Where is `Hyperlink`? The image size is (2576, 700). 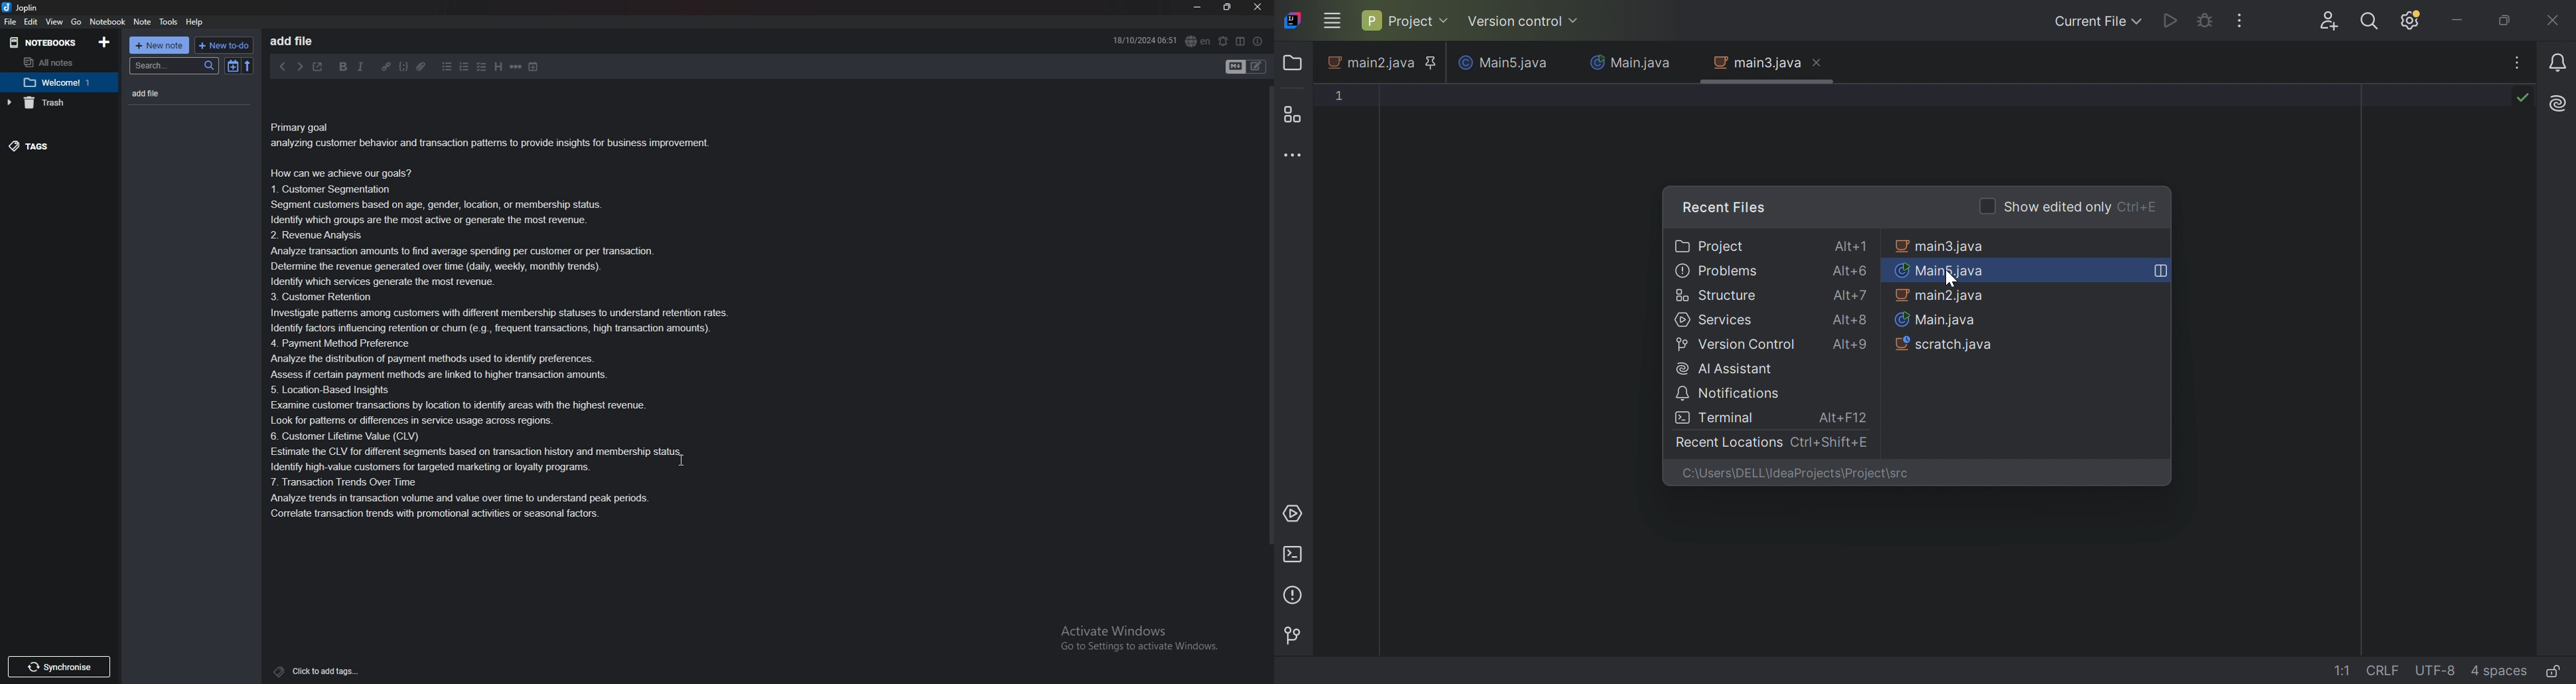
Hyperlink is located at coordinates (386, 67).